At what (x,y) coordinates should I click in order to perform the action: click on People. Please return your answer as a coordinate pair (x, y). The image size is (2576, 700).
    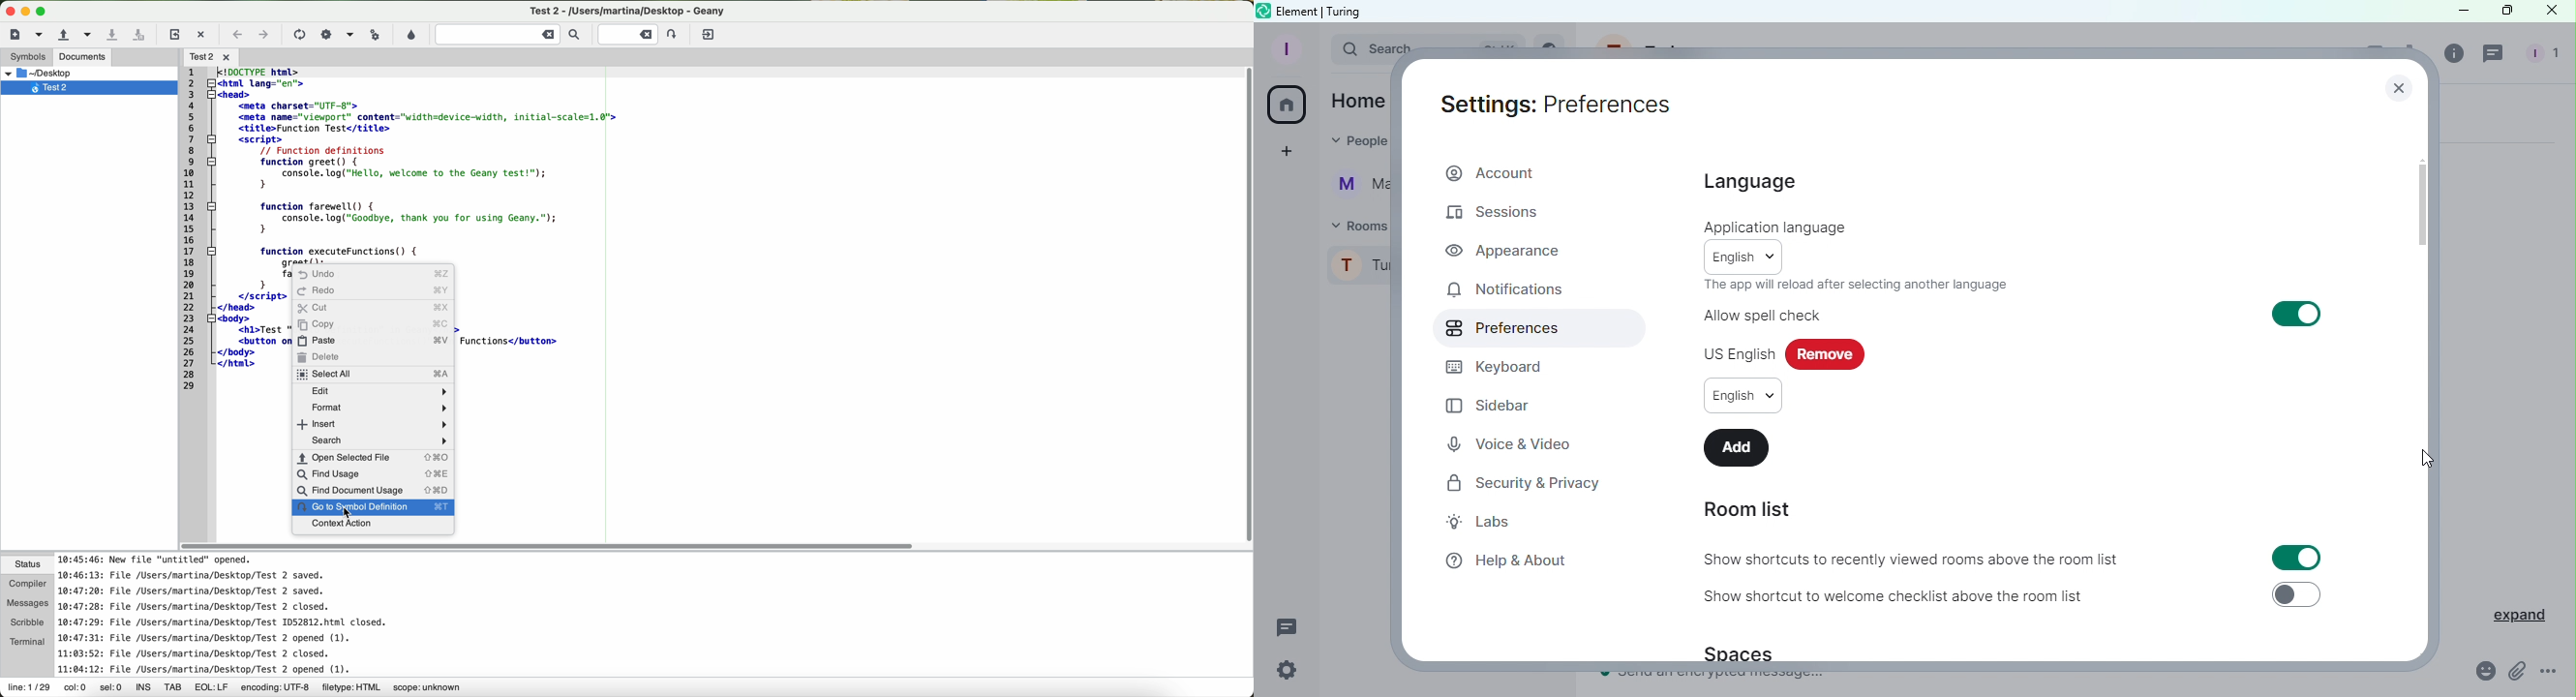
    Looking at the image, I should click on (1354, 143).